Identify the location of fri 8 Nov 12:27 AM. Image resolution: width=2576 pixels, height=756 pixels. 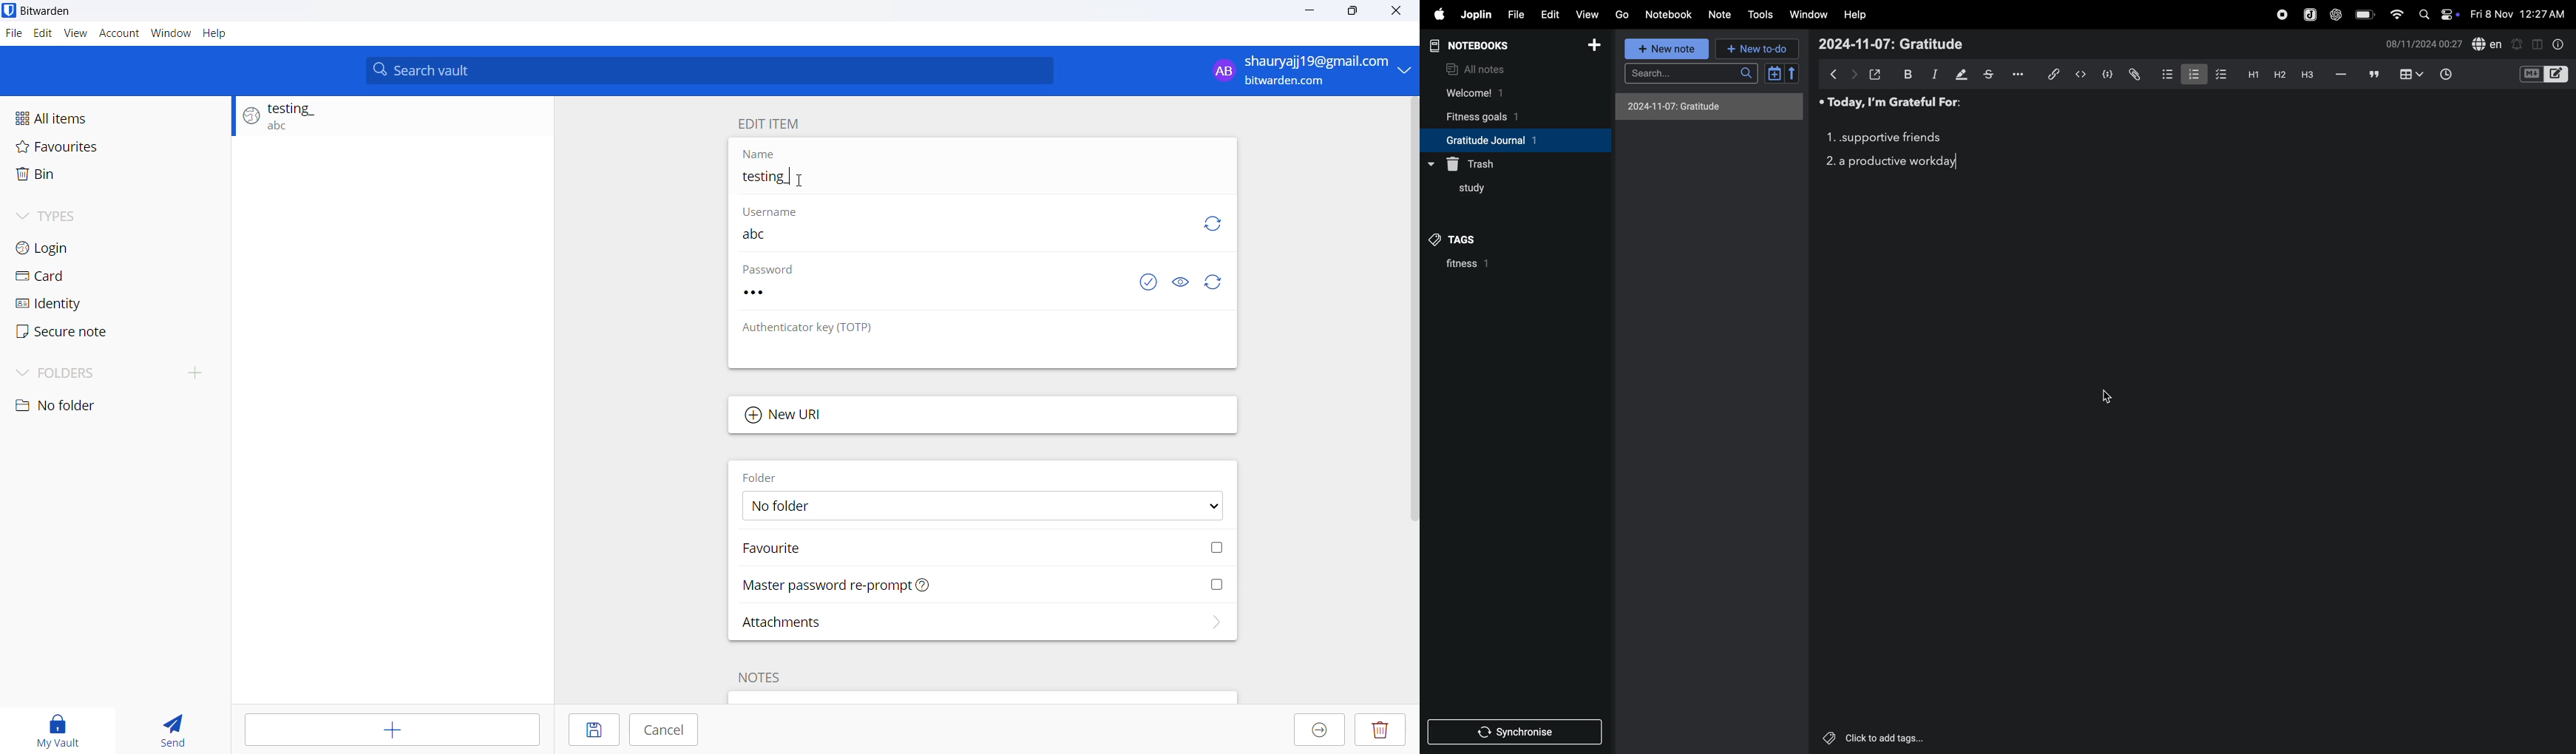
(2517, 12).